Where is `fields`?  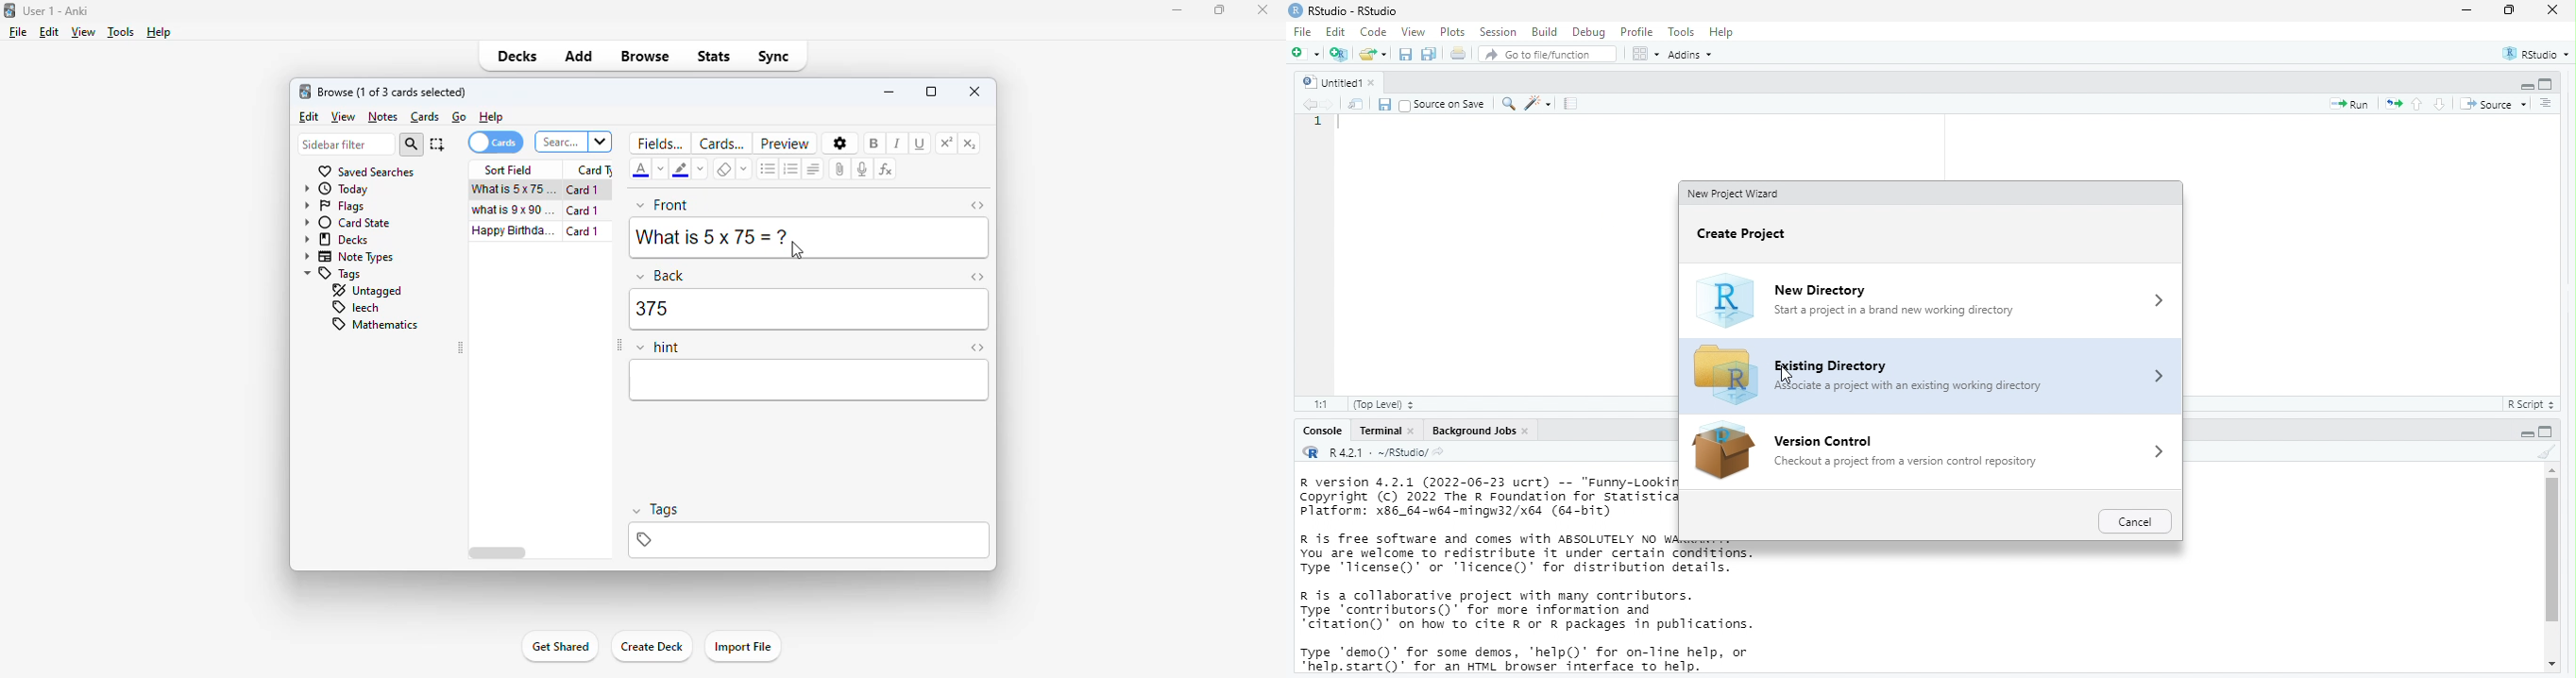 fields is located at coordinates (660, 143).